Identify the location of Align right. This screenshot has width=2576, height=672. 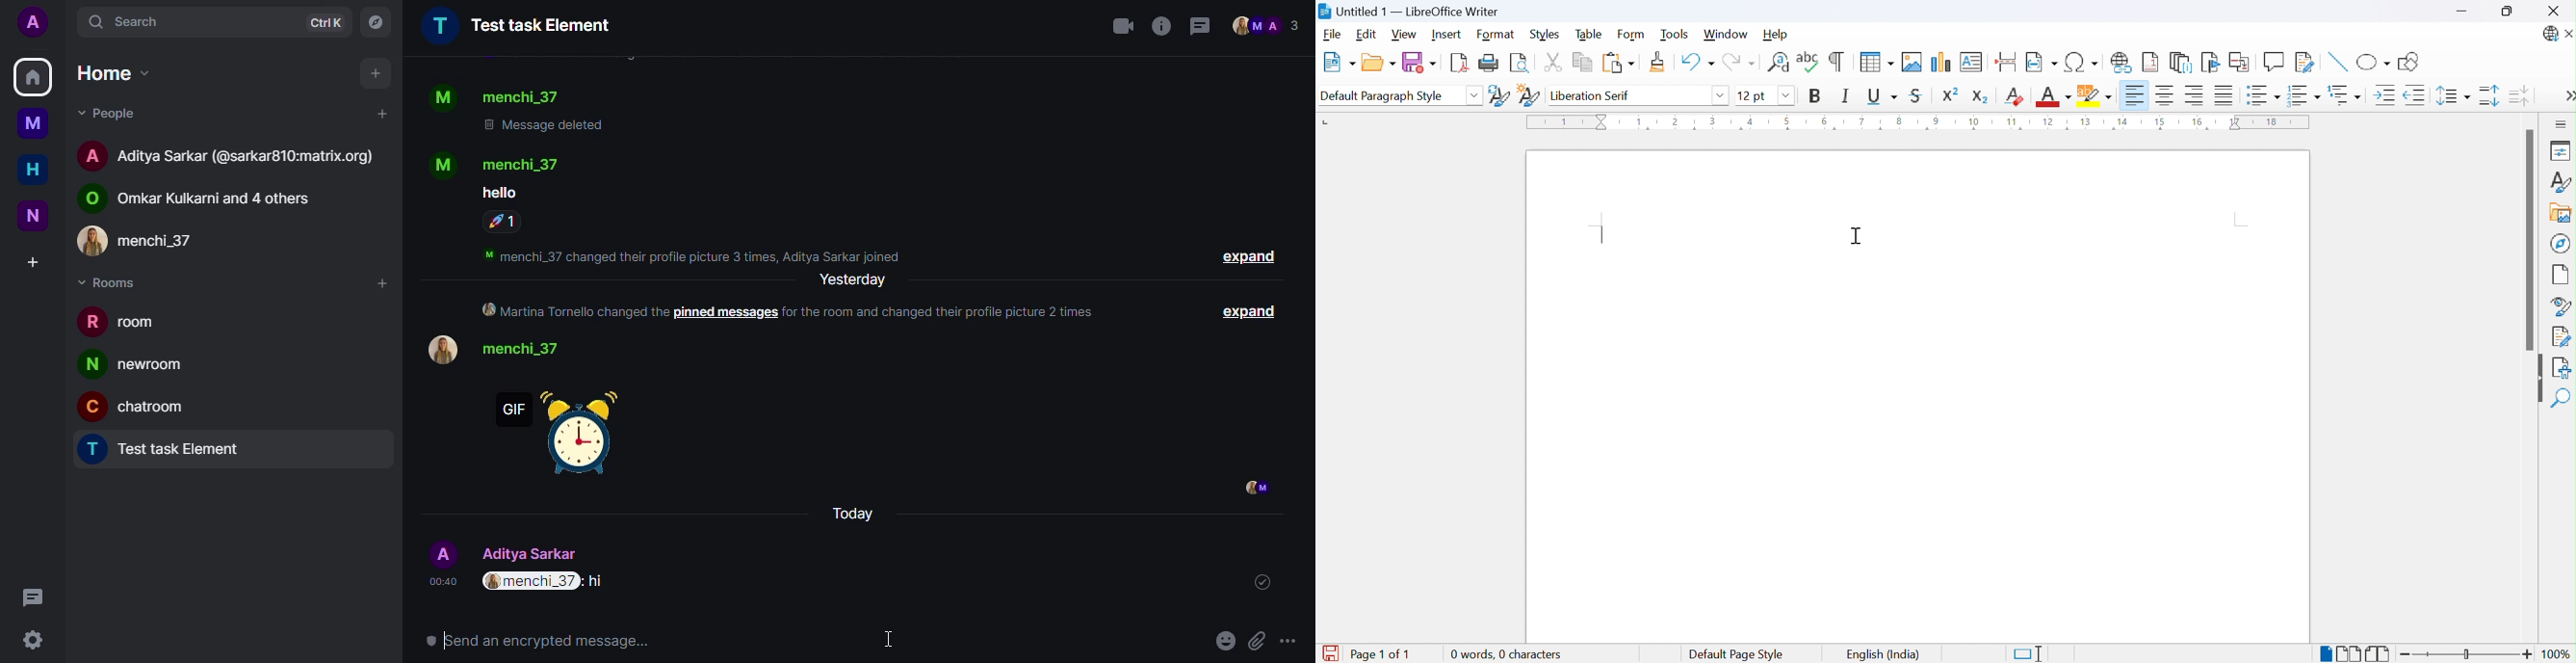
(2196, 97).